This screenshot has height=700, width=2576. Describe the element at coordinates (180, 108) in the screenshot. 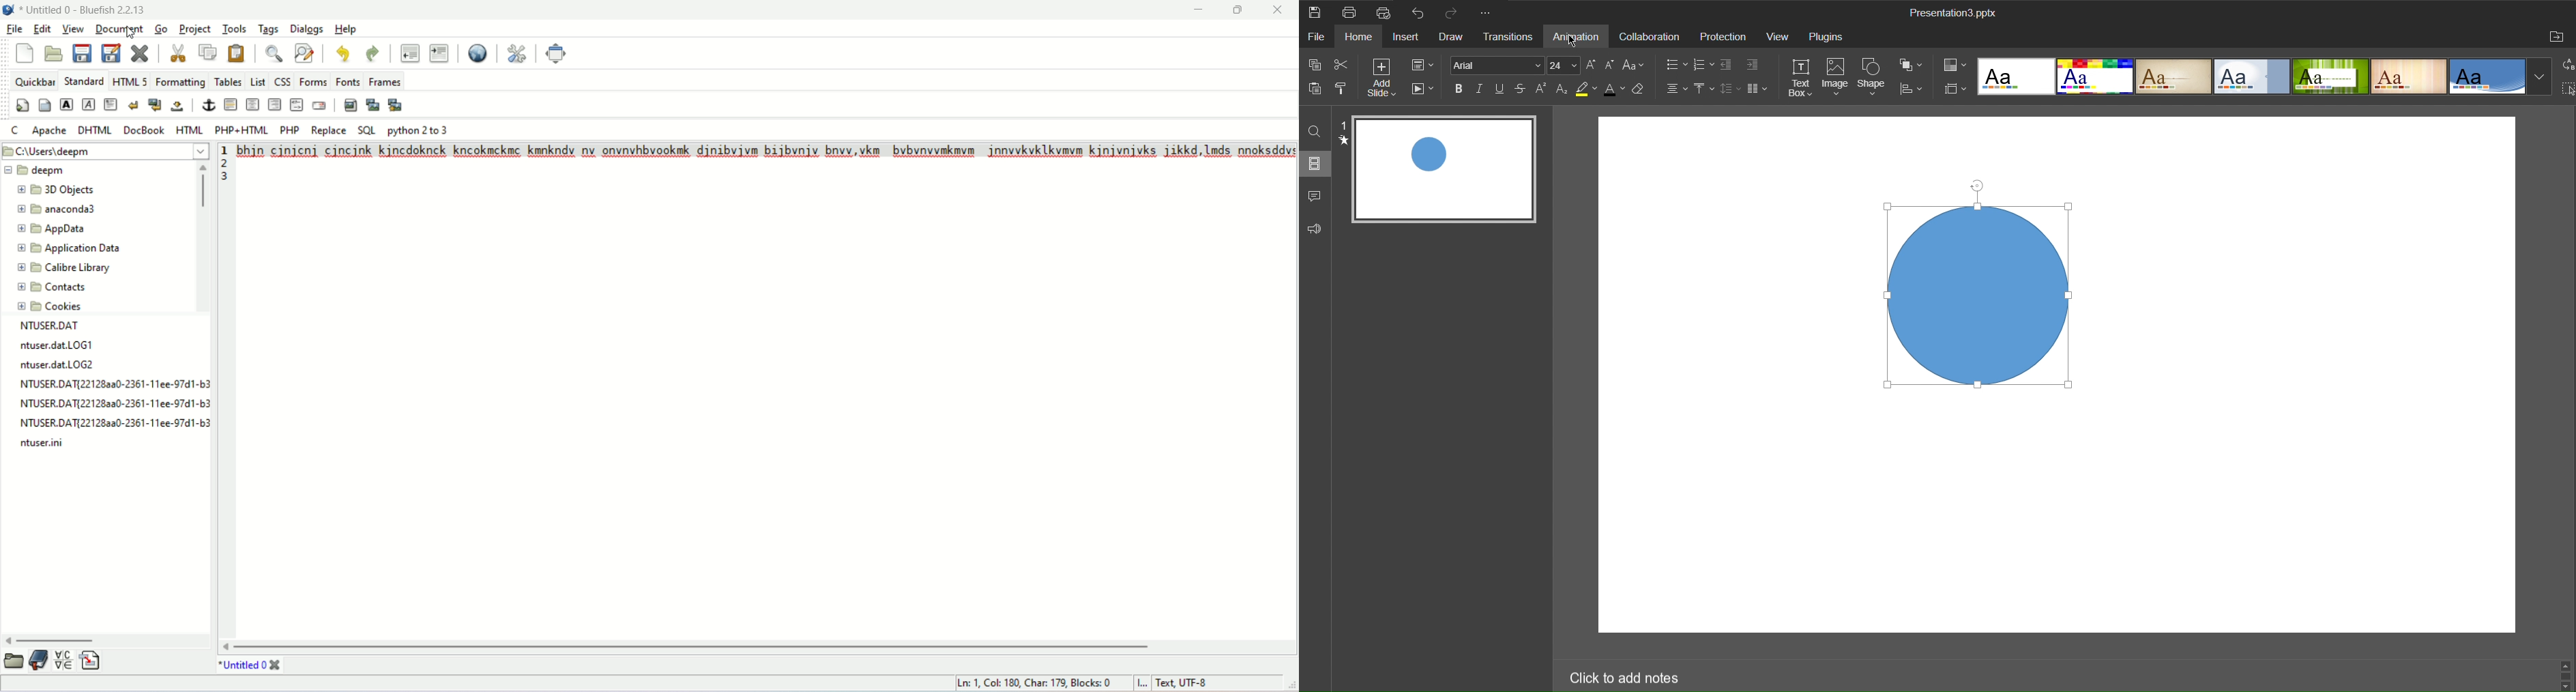

I see `non-breaking space` at that location.